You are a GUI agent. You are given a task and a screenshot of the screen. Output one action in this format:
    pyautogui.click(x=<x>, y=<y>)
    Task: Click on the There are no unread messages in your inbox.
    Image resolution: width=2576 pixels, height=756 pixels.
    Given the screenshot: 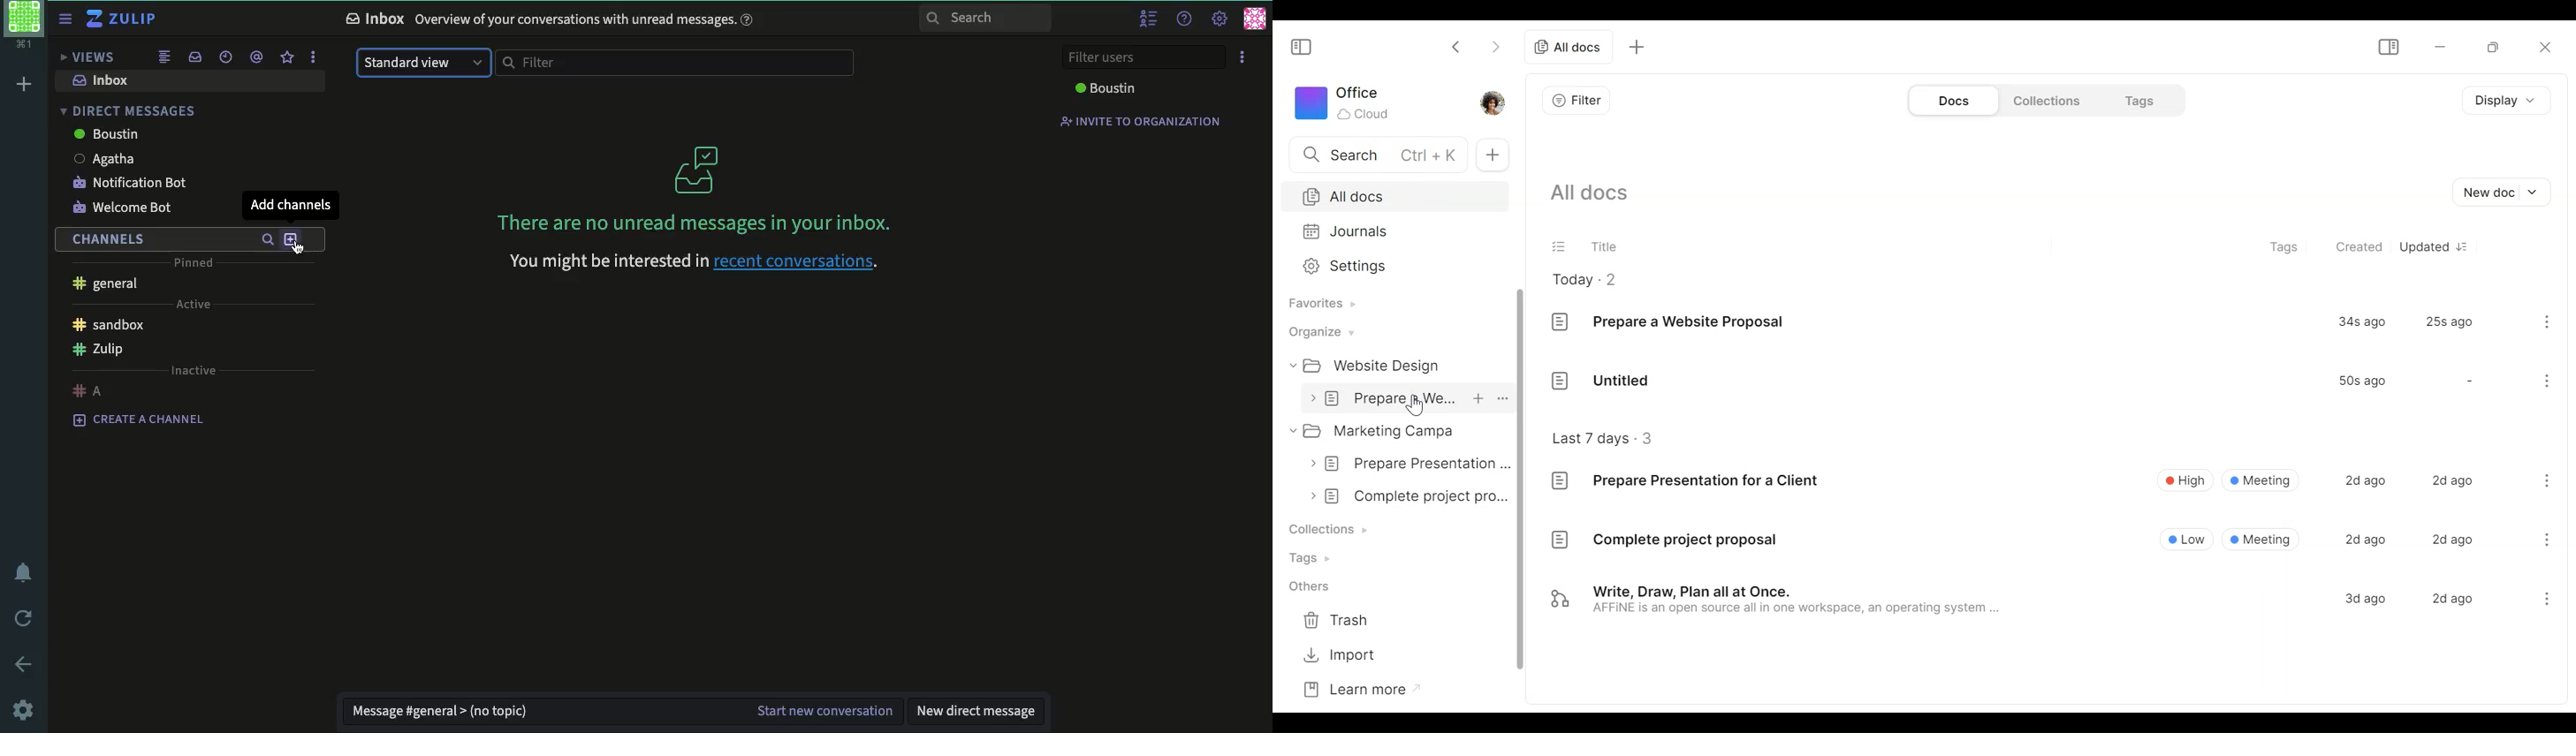 What is the action you would take?
    pyautogui.click(x=692, y=190)
    